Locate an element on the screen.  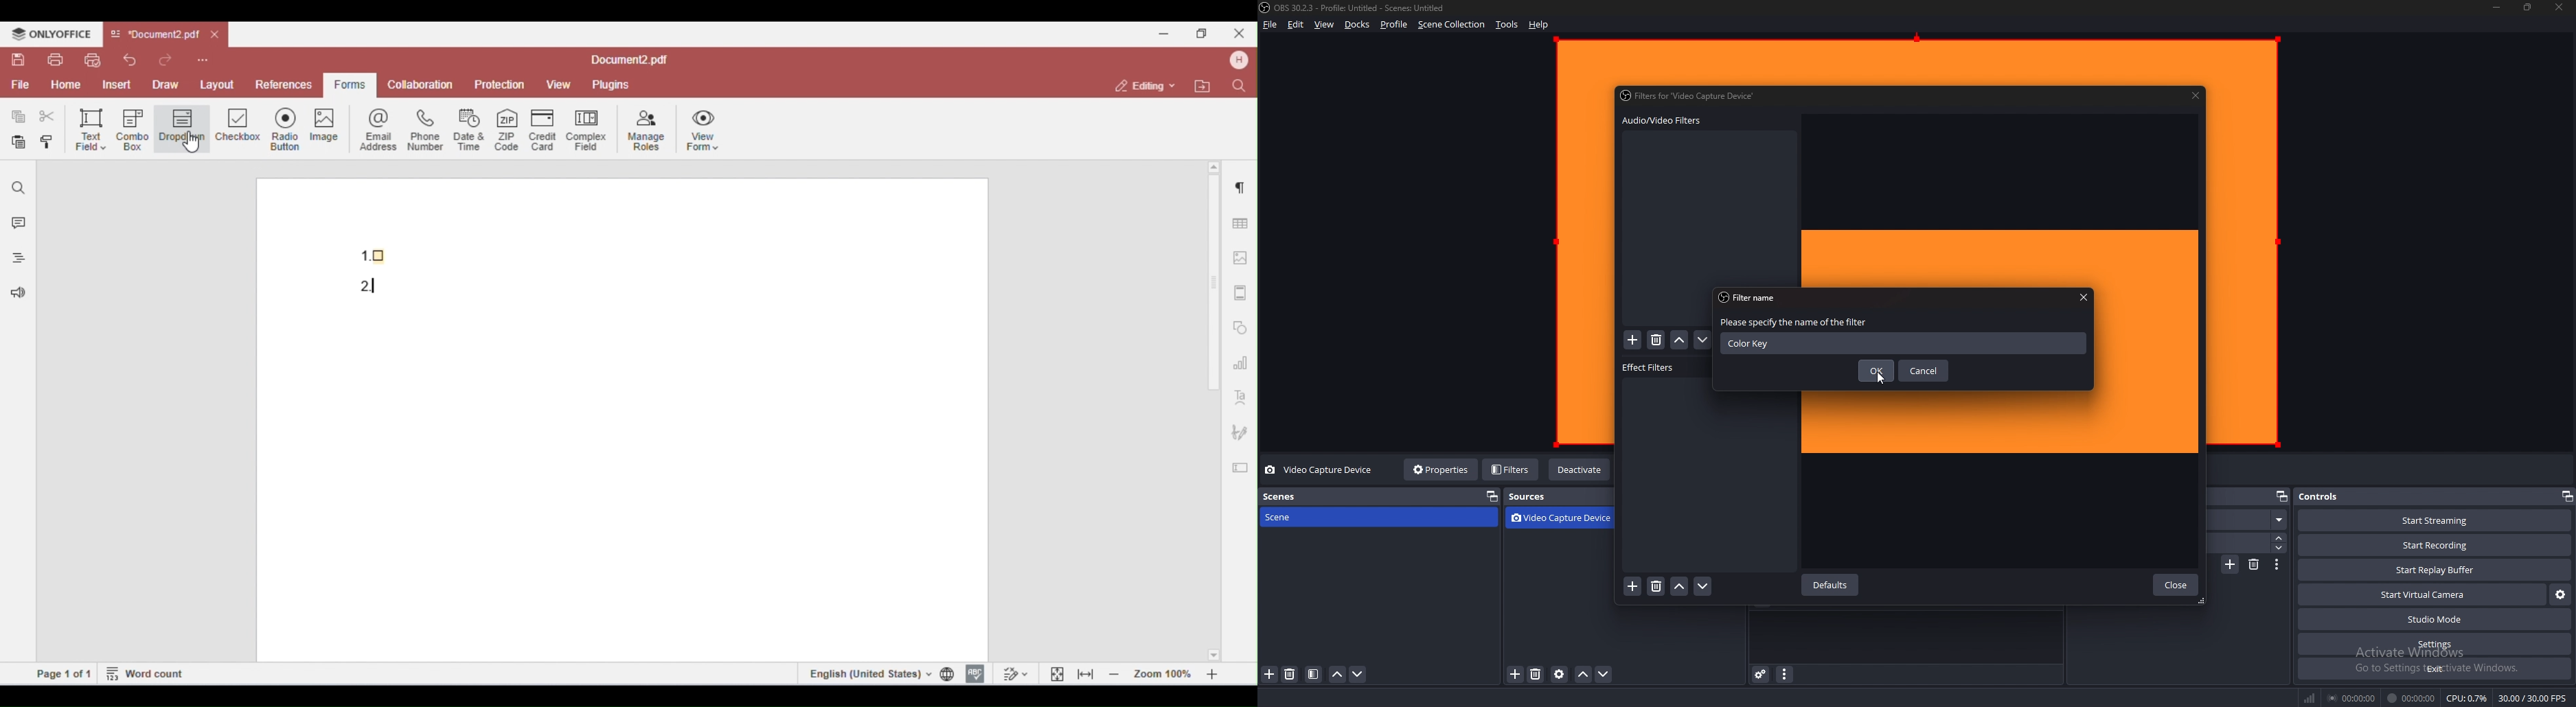
pop out is located at coordinates (1491, 497).